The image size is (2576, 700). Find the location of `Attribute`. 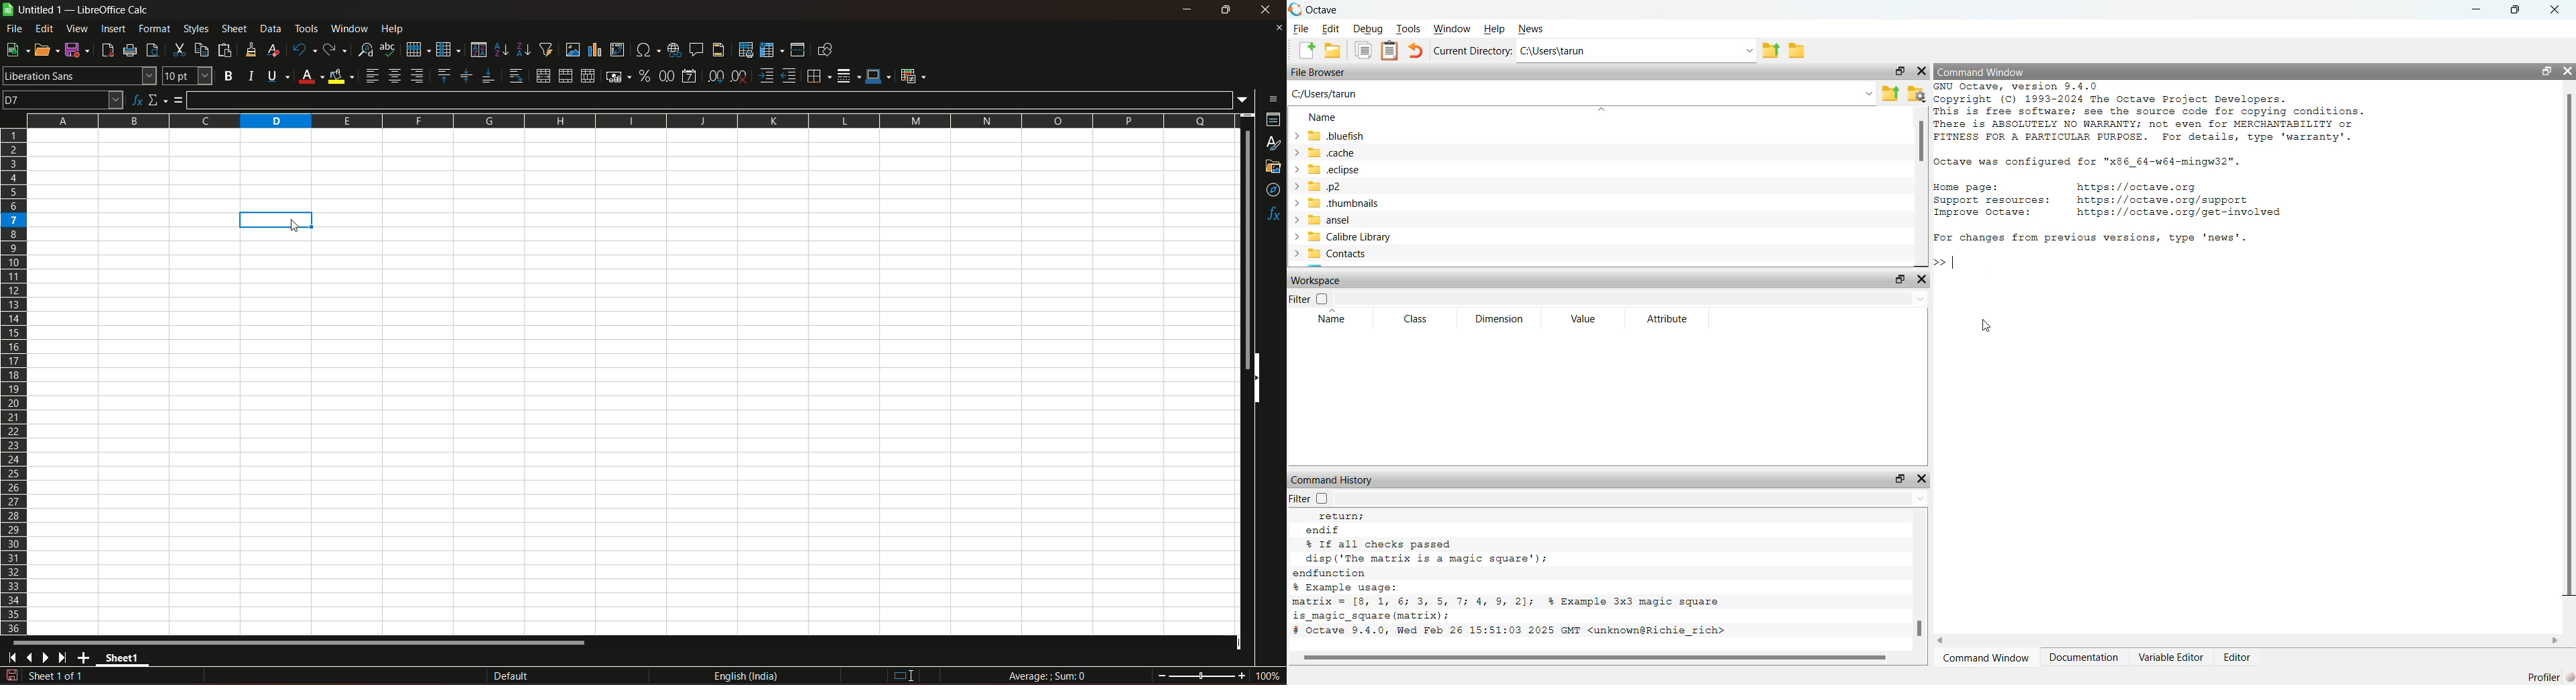

Attribute is located at coordinates (1669, 319).